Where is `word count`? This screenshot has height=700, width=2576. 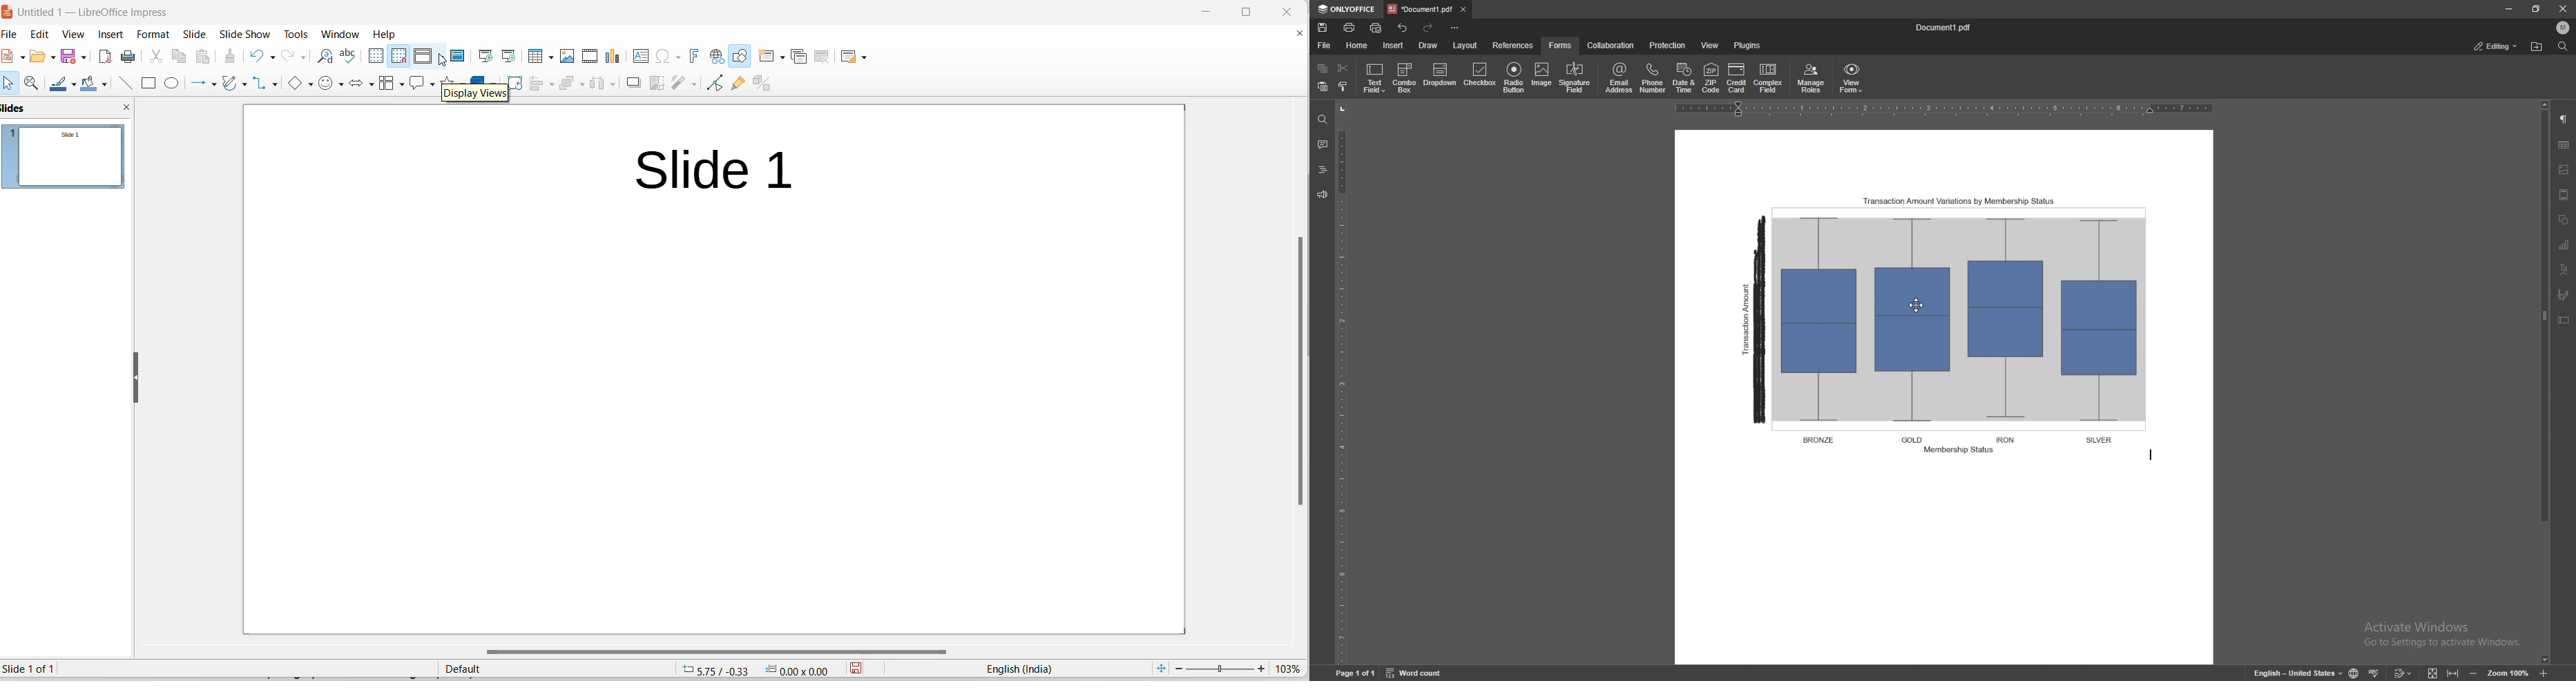 word count is located at coordinates (1416, 672).